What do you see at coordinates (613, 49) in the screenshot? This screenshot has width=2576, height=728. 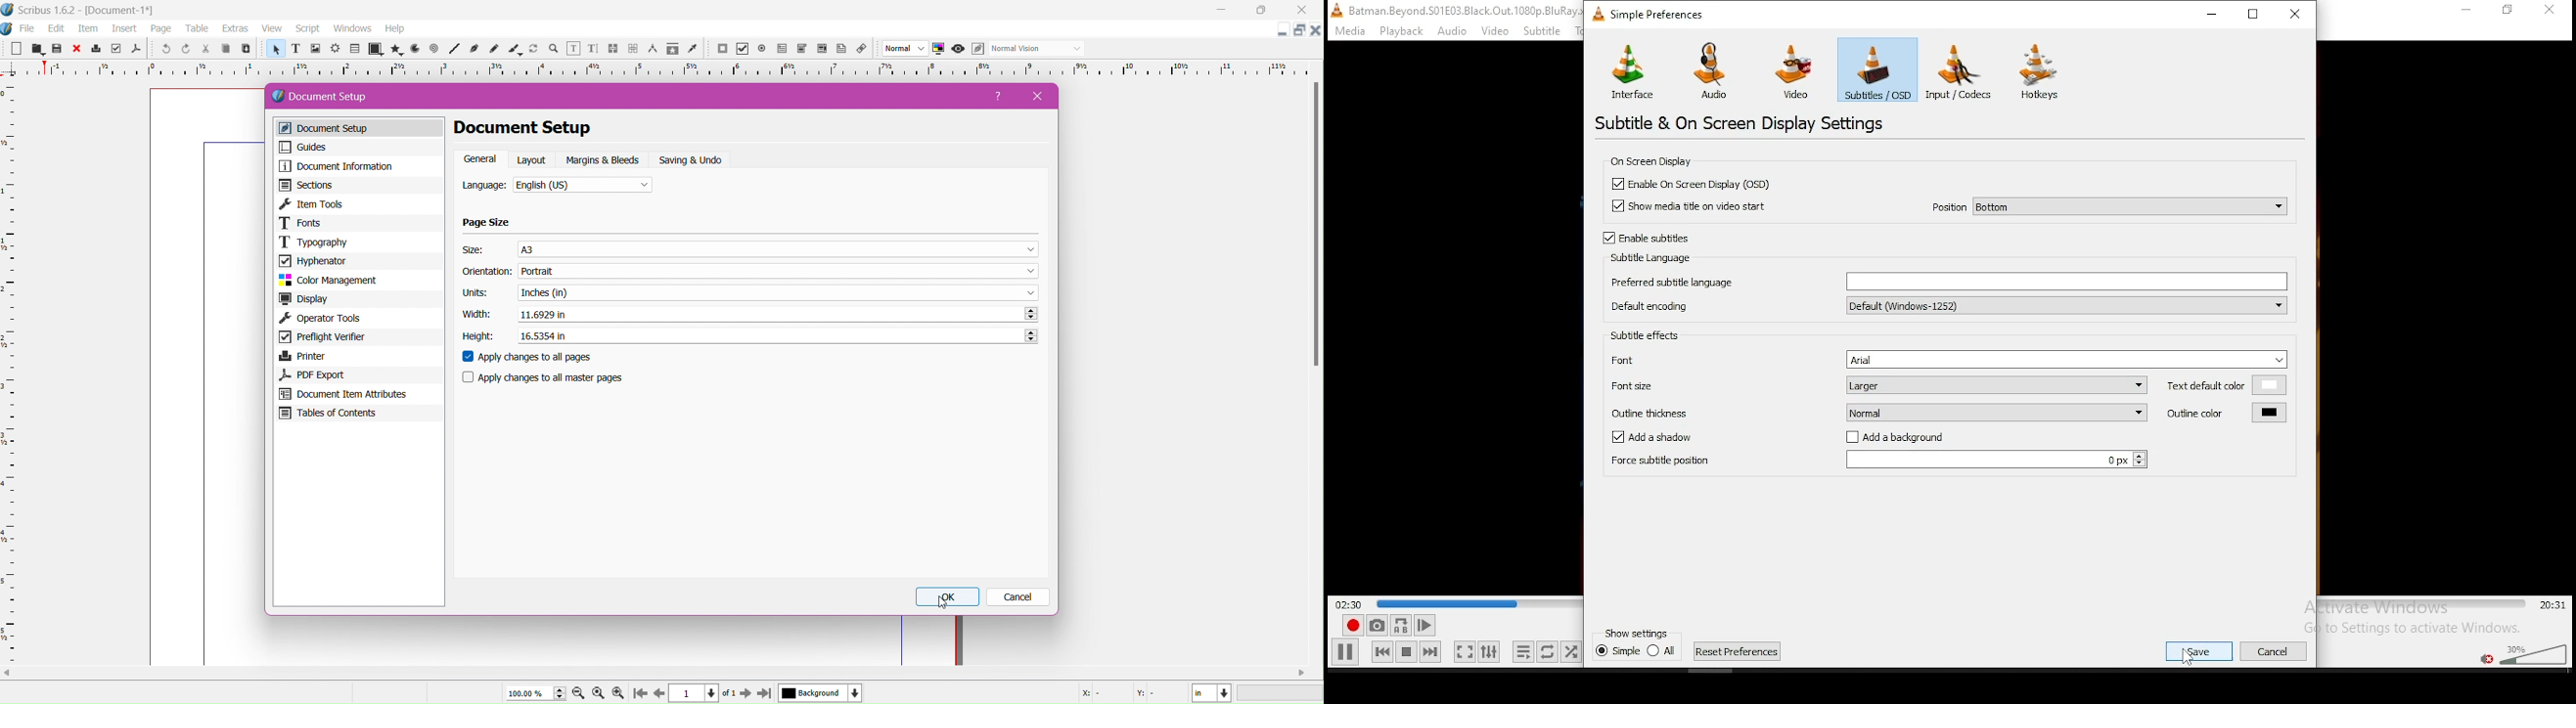 I see `link text frames` at bounding box center [613, 49].